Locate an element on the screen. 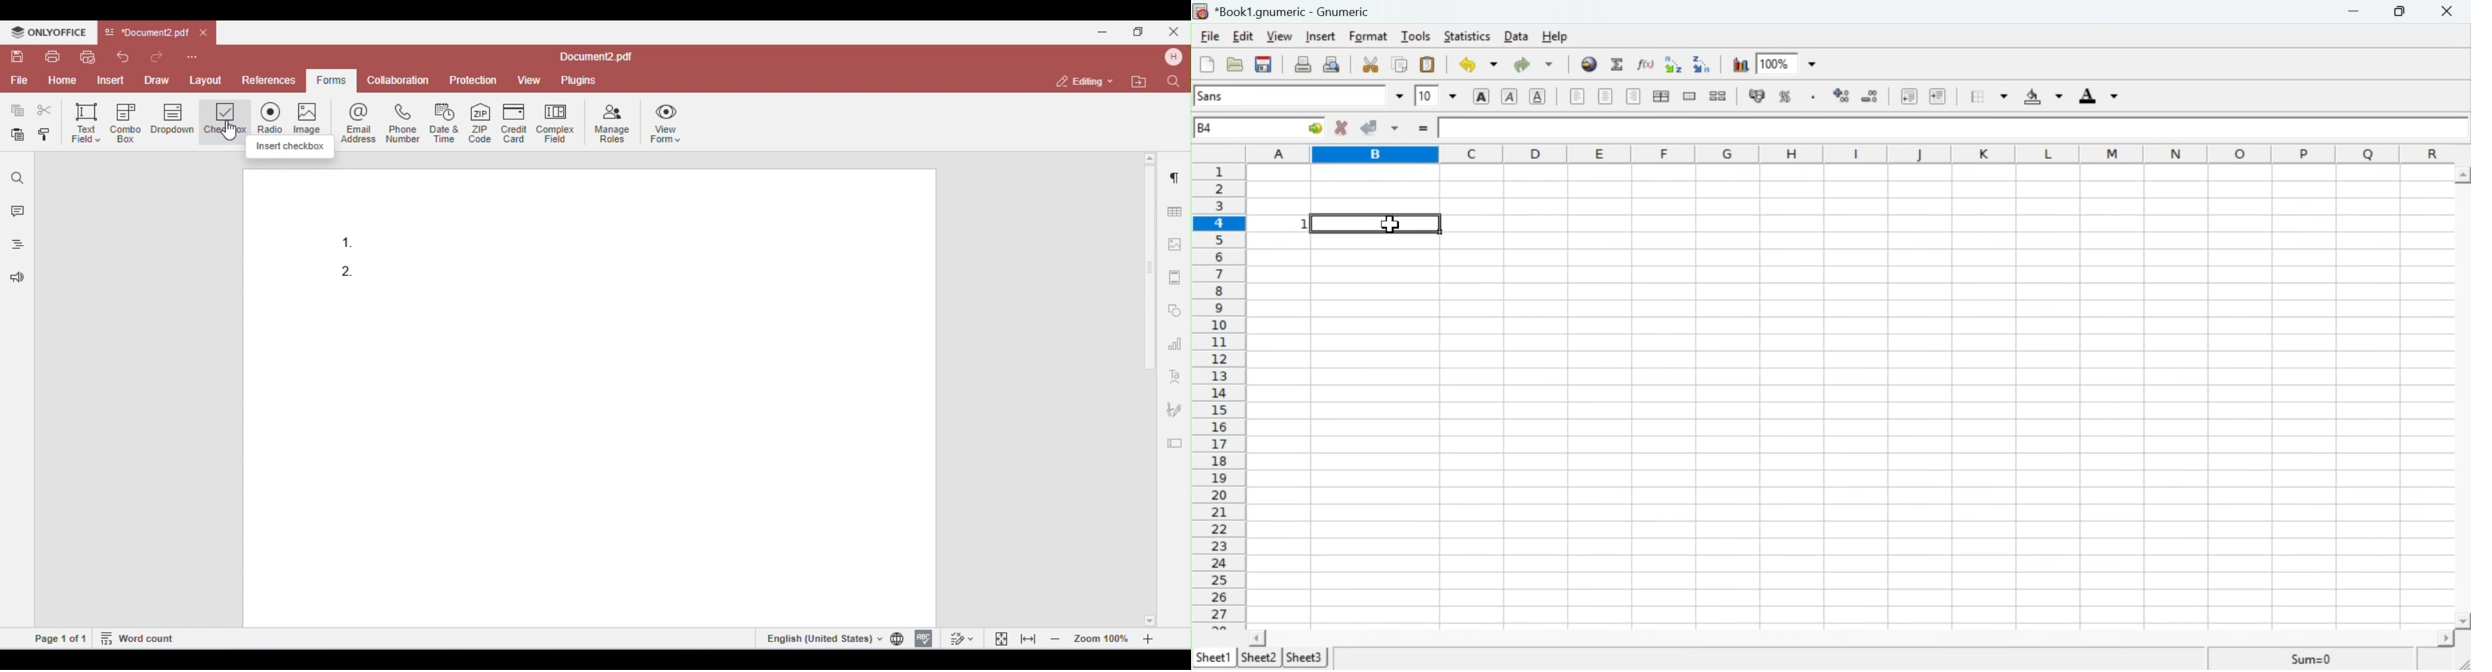 The width and height of the screenshot is (2492, 672). Sort into descending is located at coordinates (1702, 64).